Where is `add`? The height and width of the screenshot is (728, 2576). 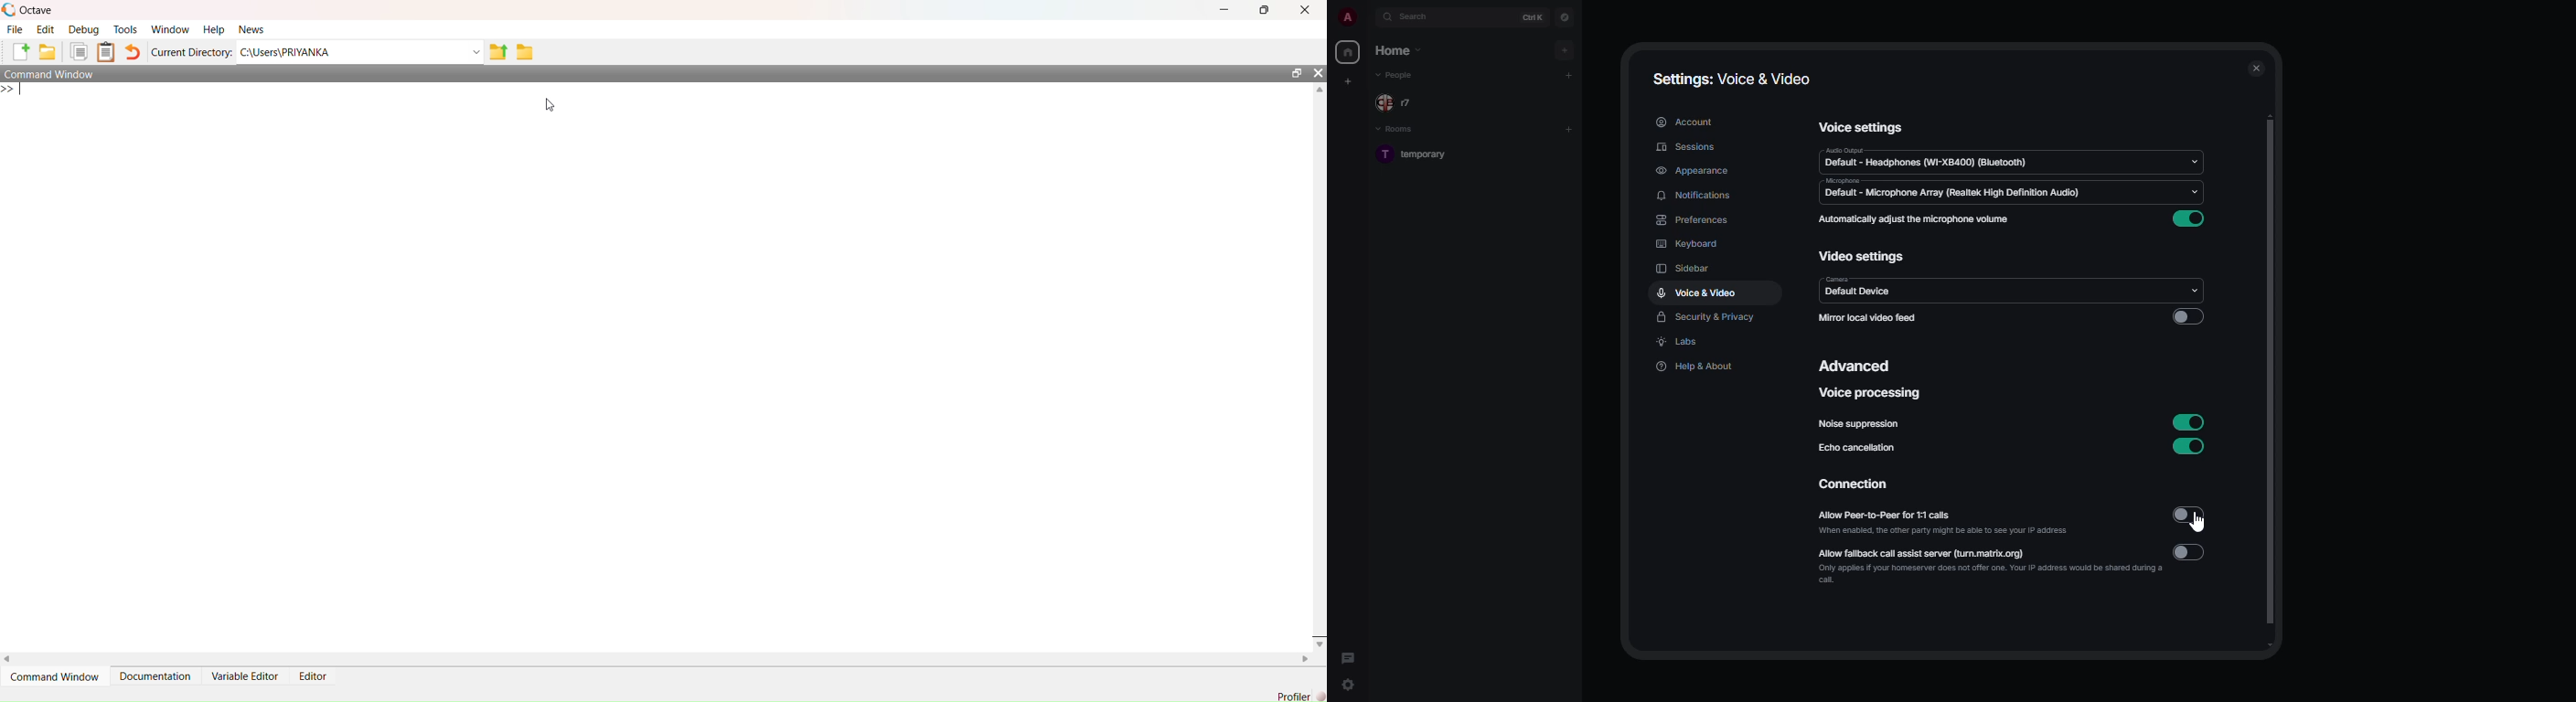 add is located at coordinates (1569, 74).